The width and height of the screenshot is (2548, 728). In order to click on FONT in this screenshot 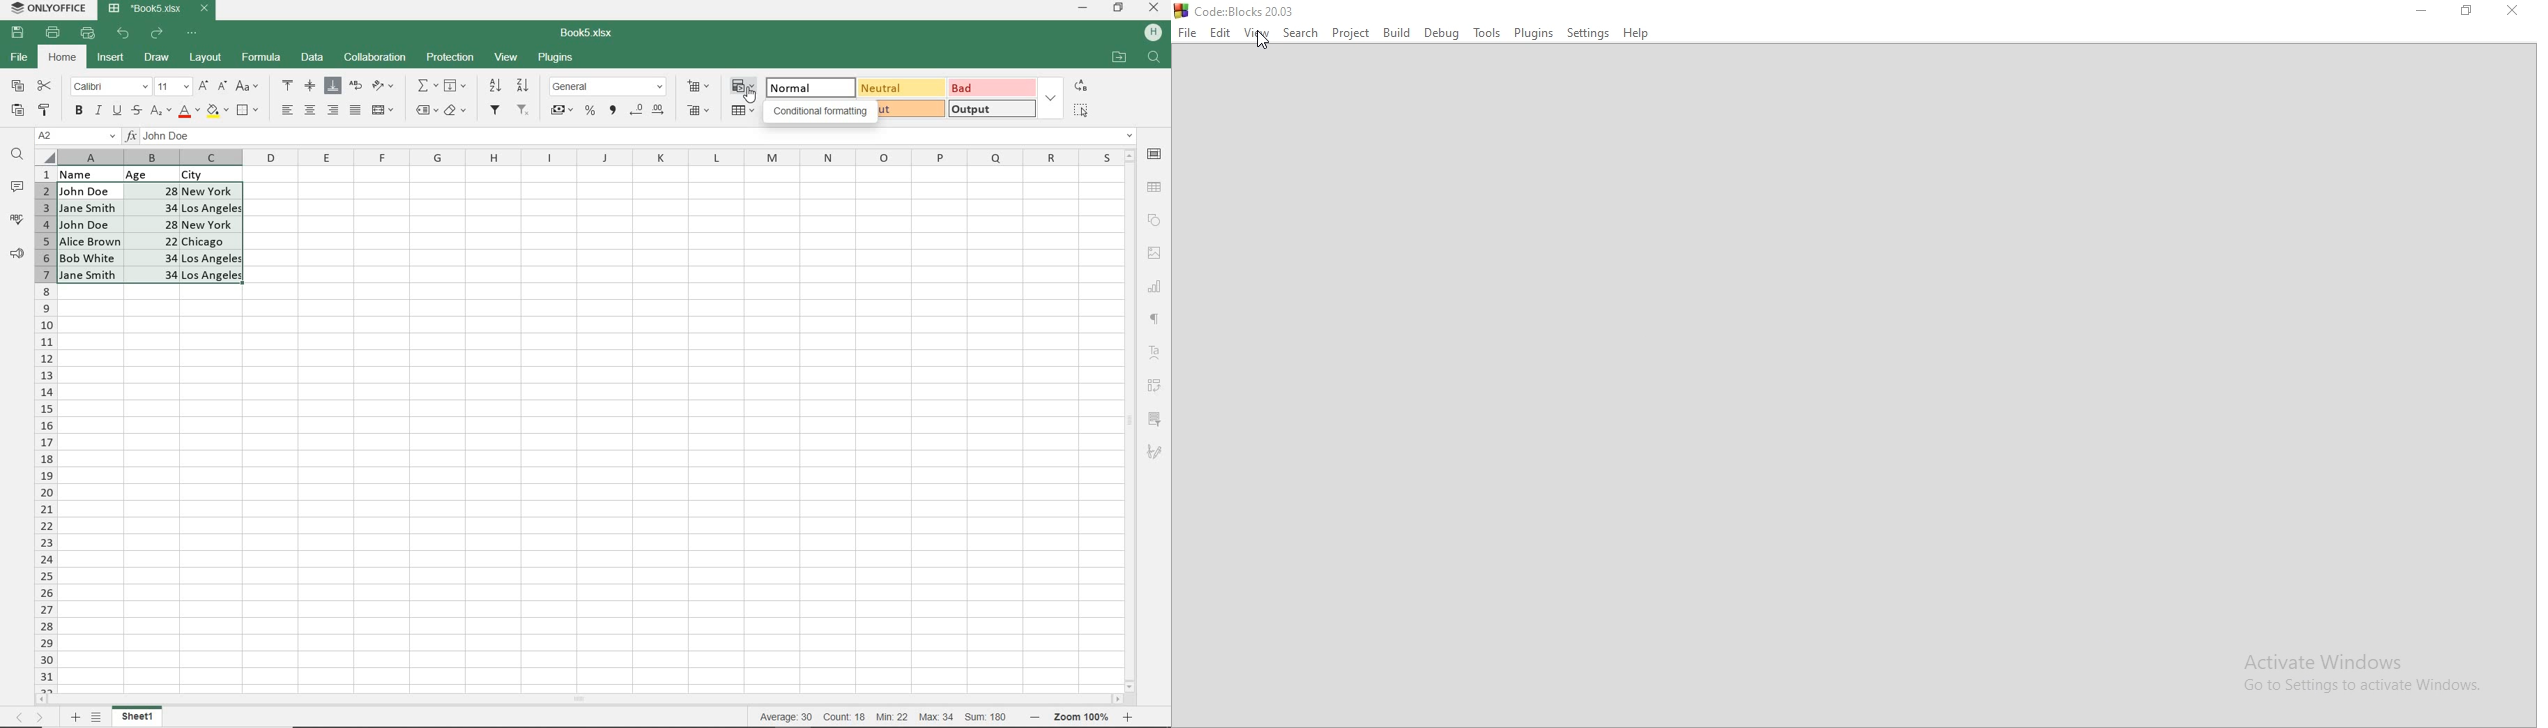, I will do `click(109, 86)`.